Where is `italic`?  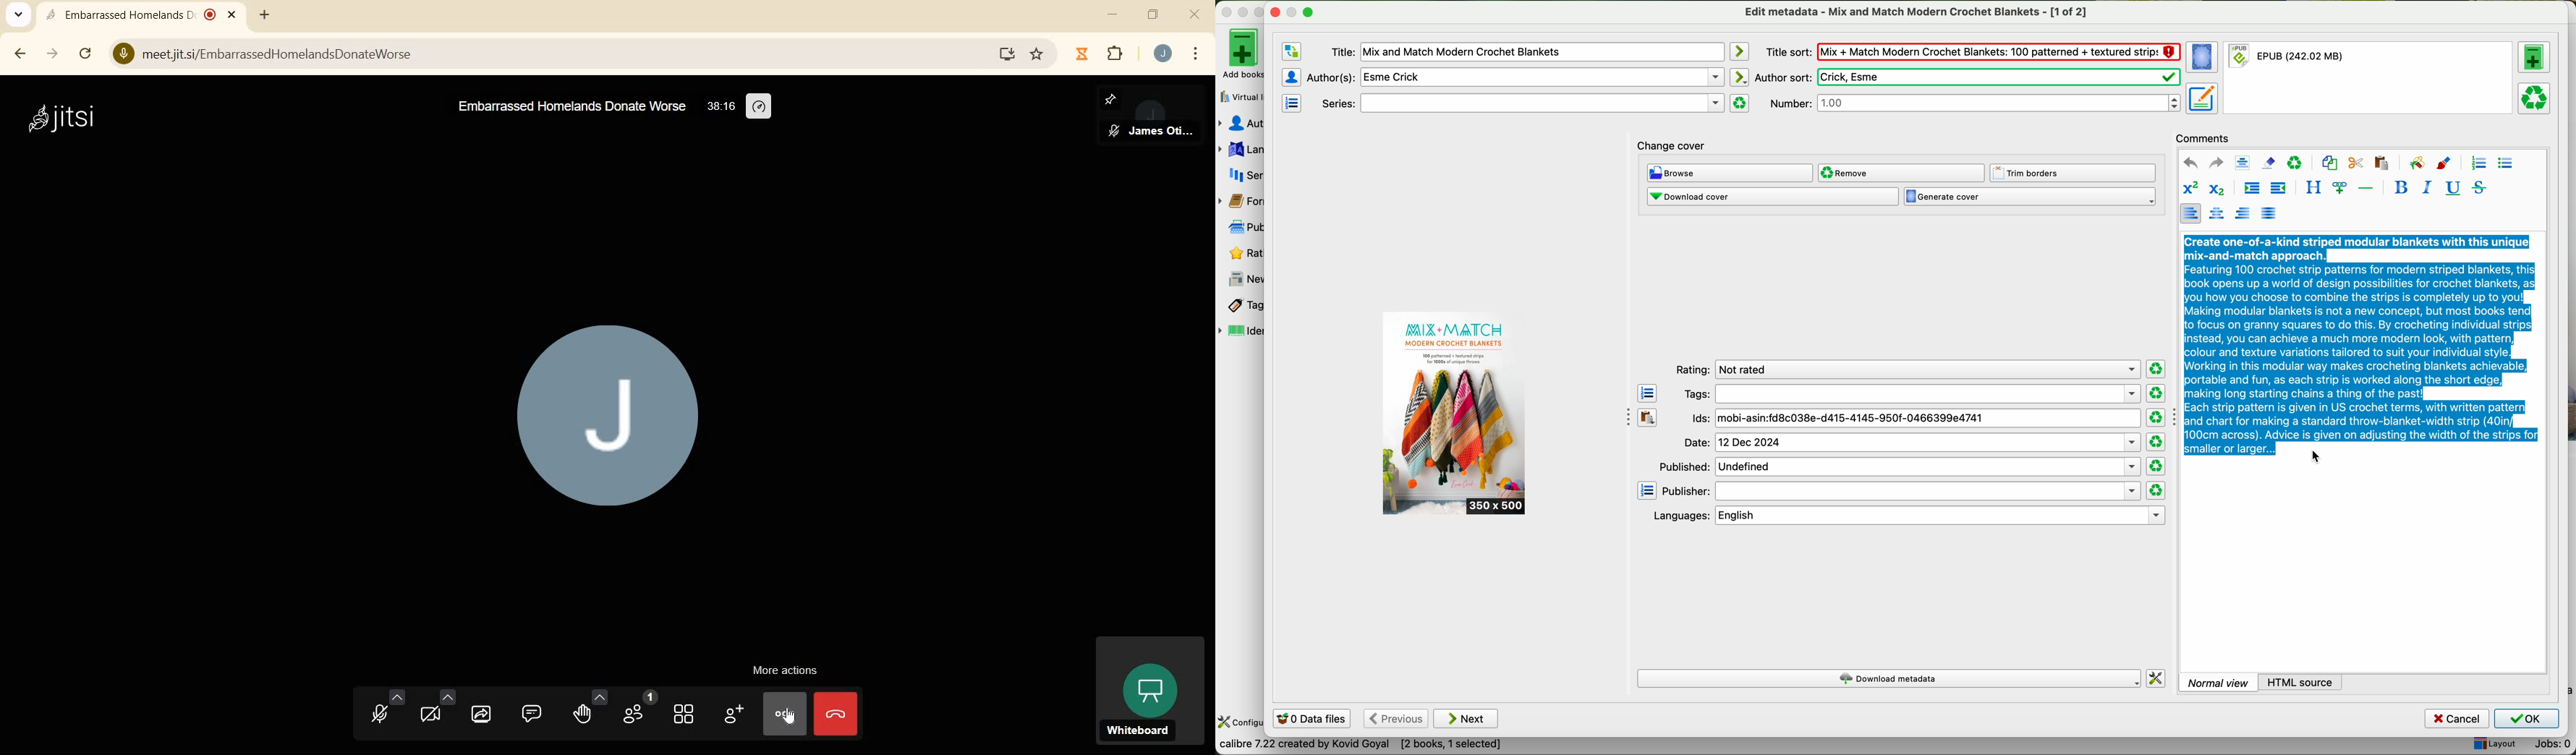 italic is located at coordinates (2425, 187).